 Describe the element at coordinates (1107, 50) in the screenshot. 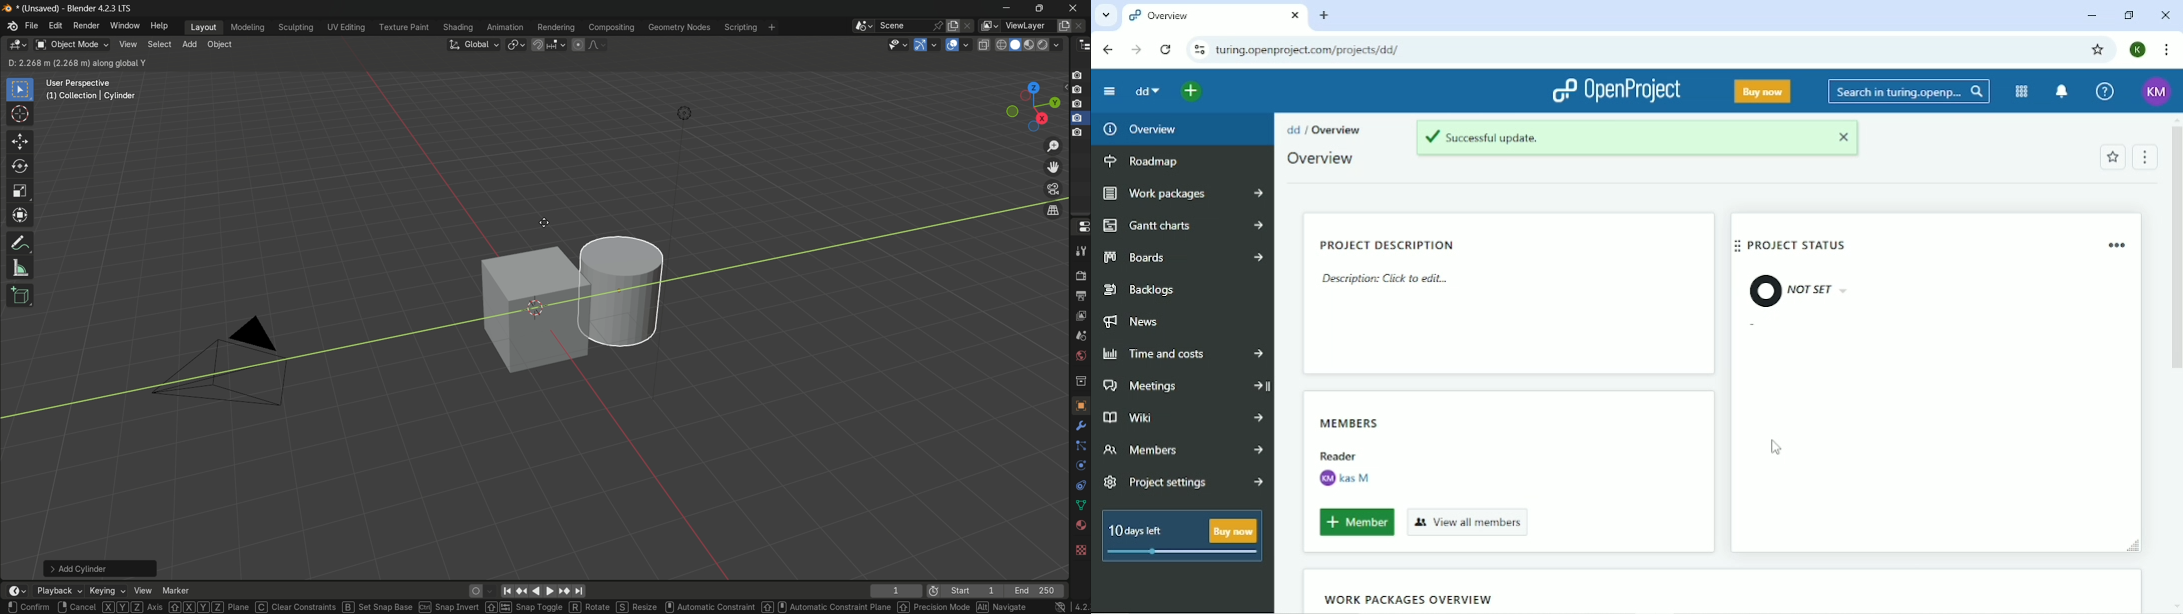

I see `Back` at that location.